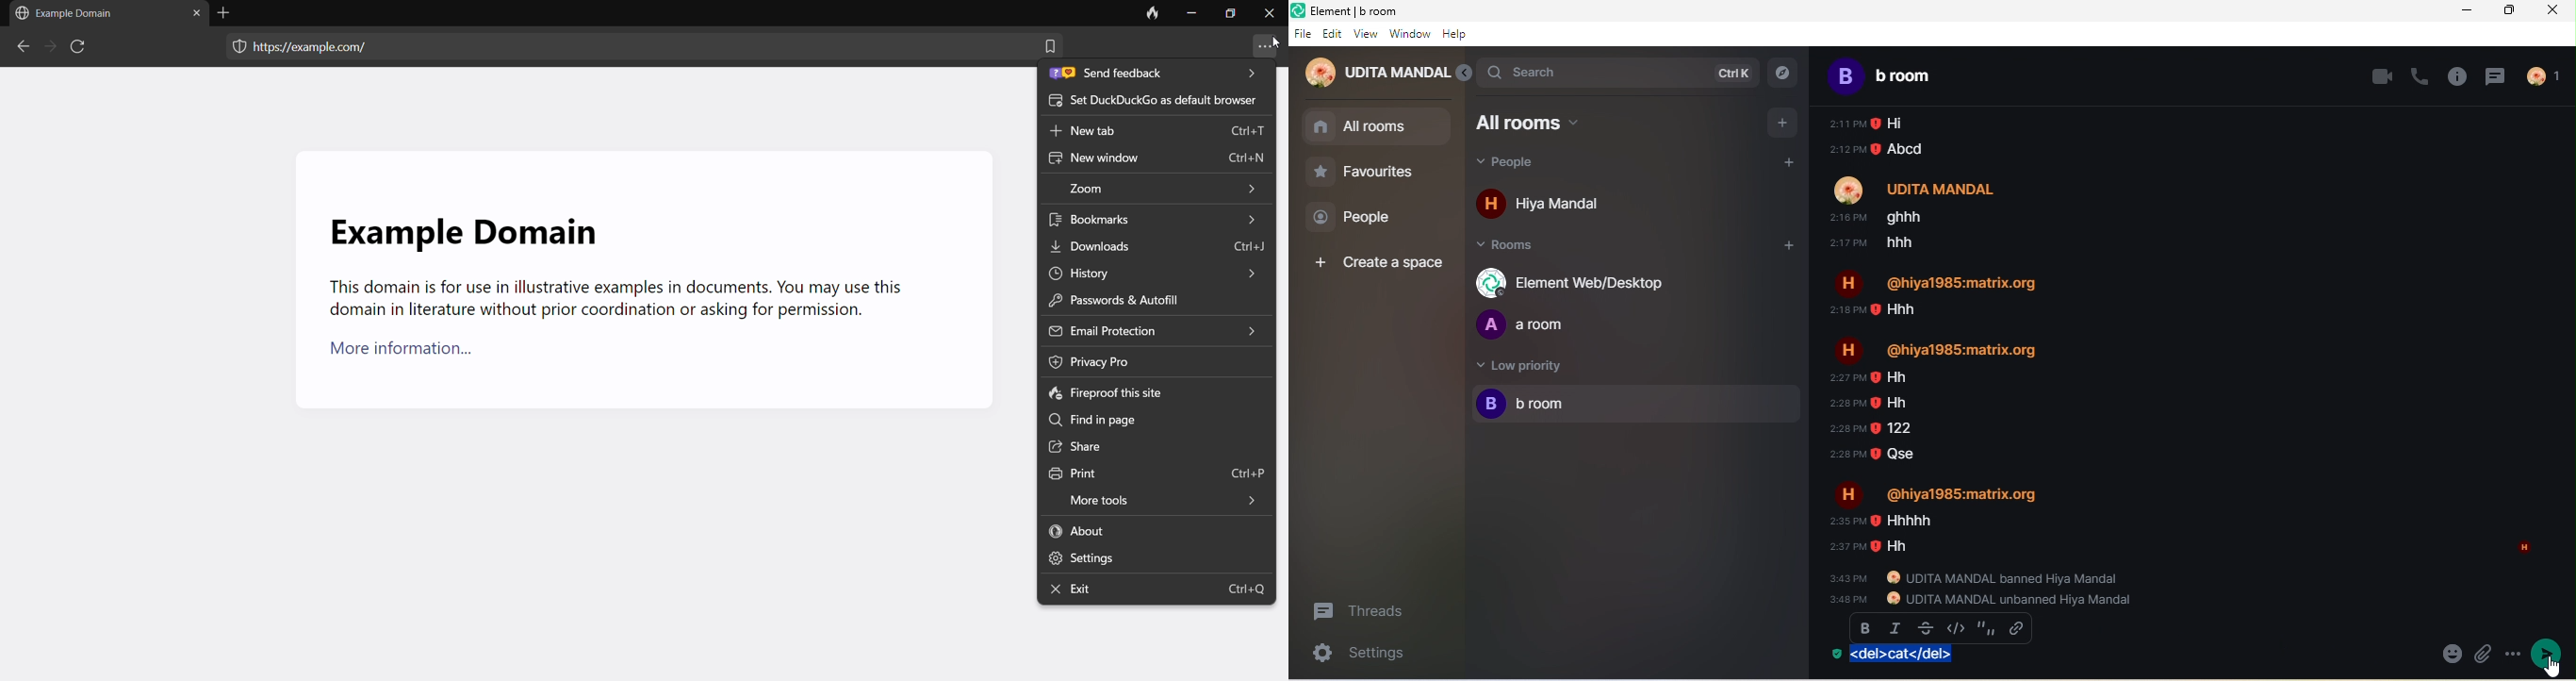  I want to click on room info, so click(2458, 76).